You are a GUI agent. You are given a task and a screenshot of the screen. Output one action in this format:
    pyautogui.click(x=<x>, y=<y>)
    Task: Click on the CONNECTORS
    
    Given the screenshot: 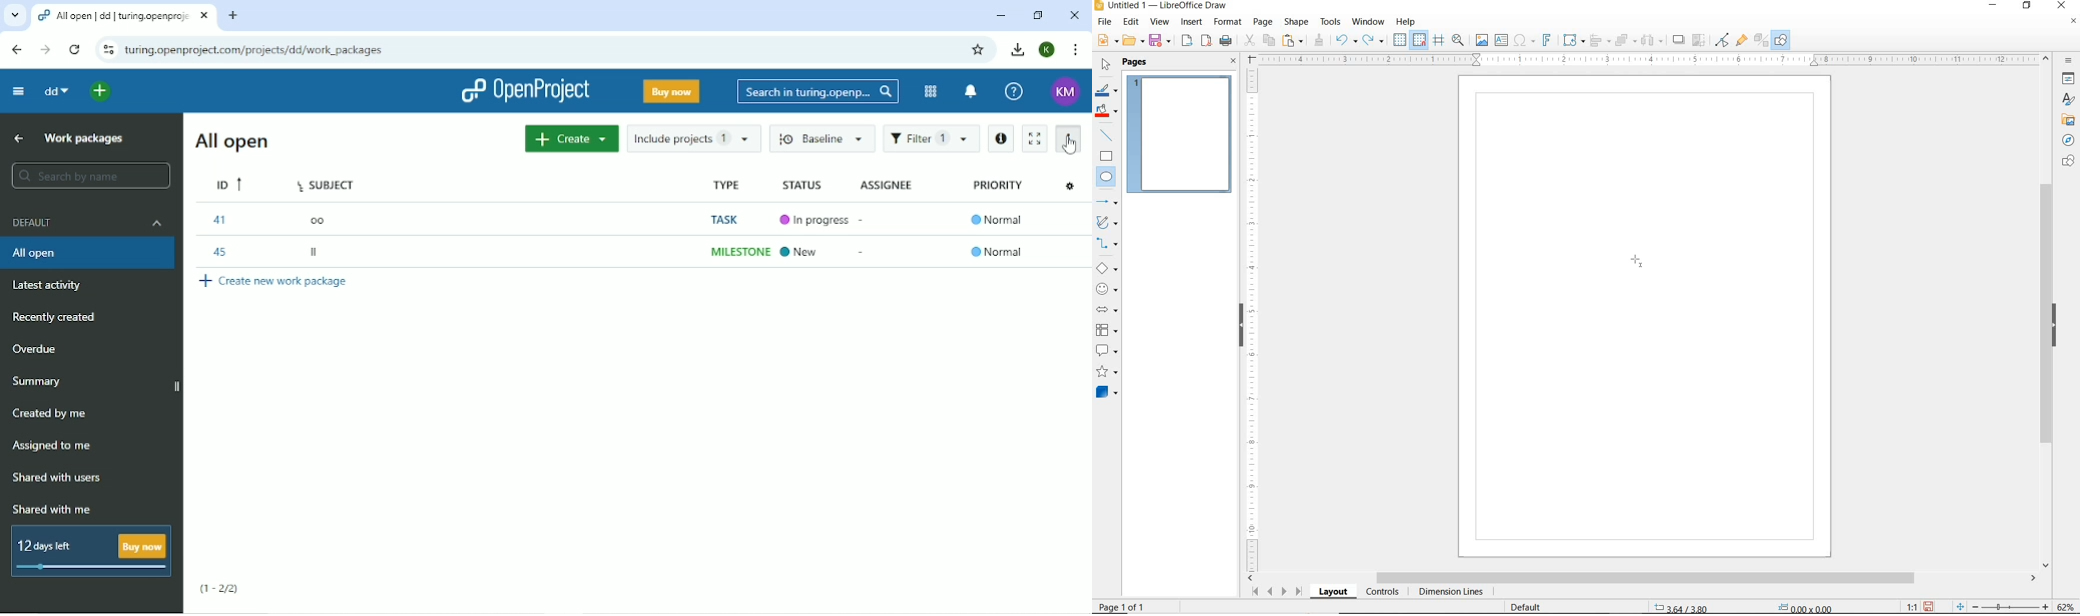 What is the action you would take?
    pyautogui.click(x=1107, y=243)
    